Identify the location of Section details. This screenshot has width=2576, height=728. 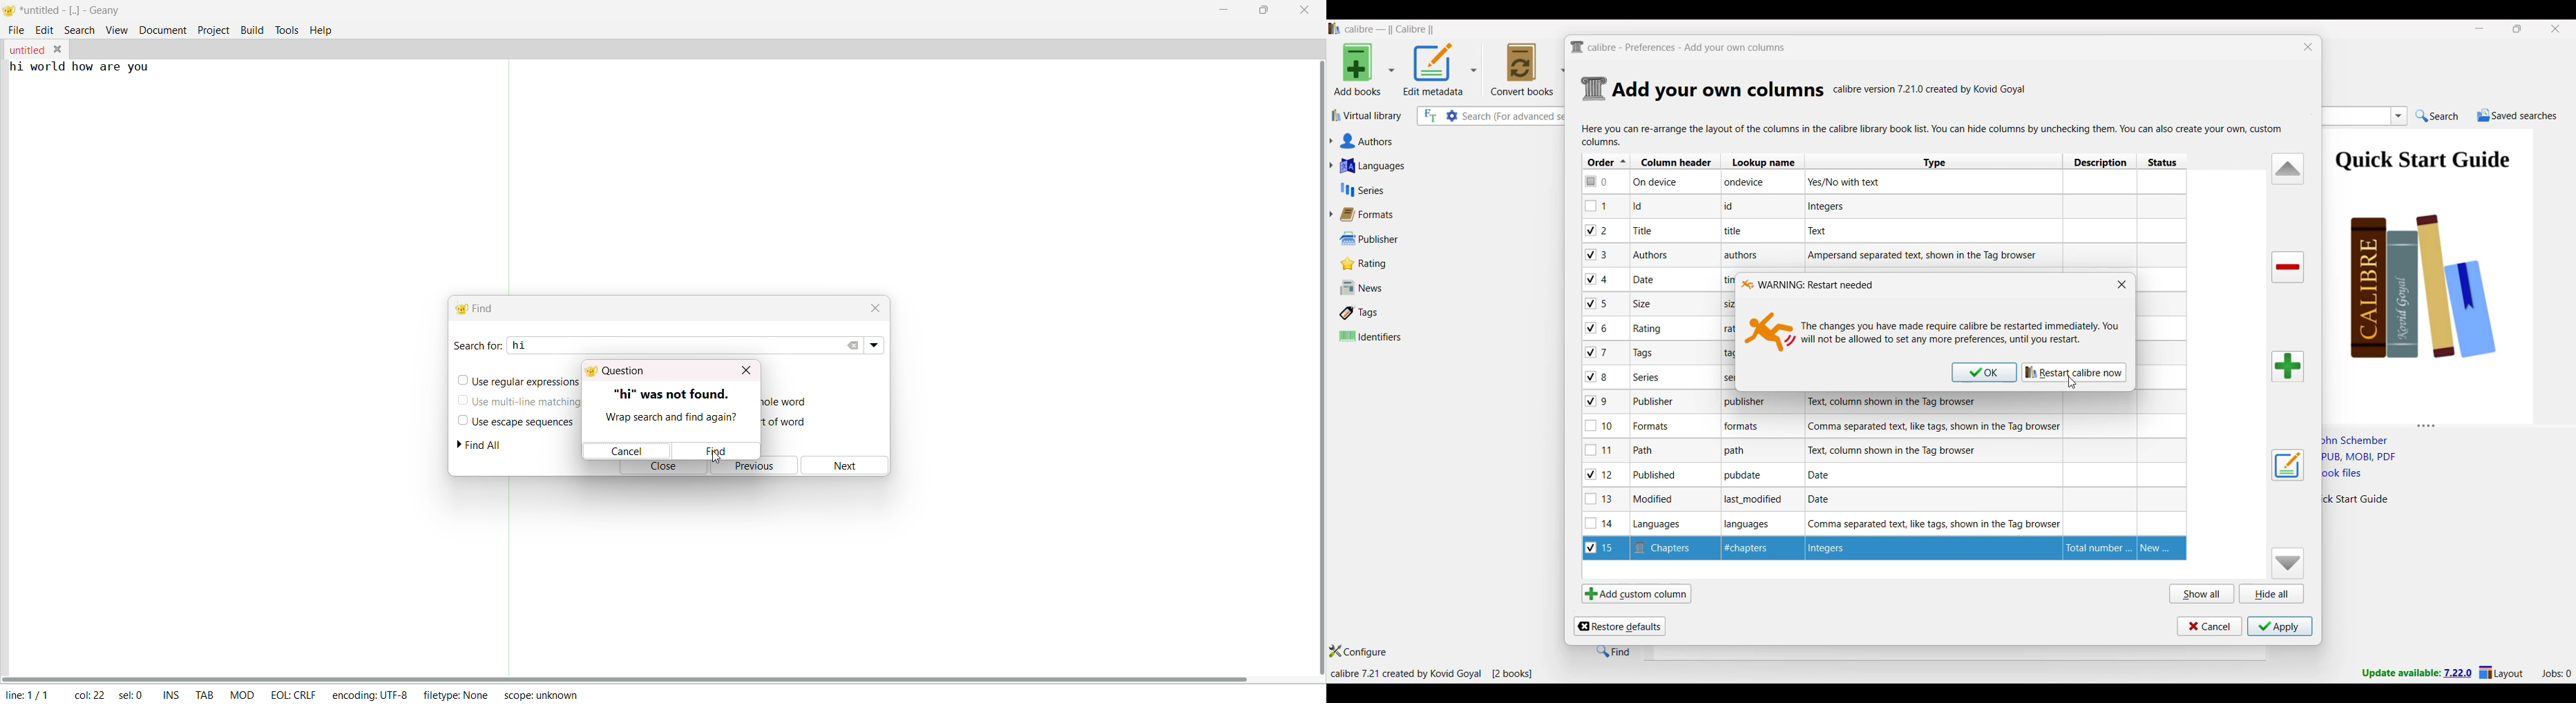
(1718, 90).